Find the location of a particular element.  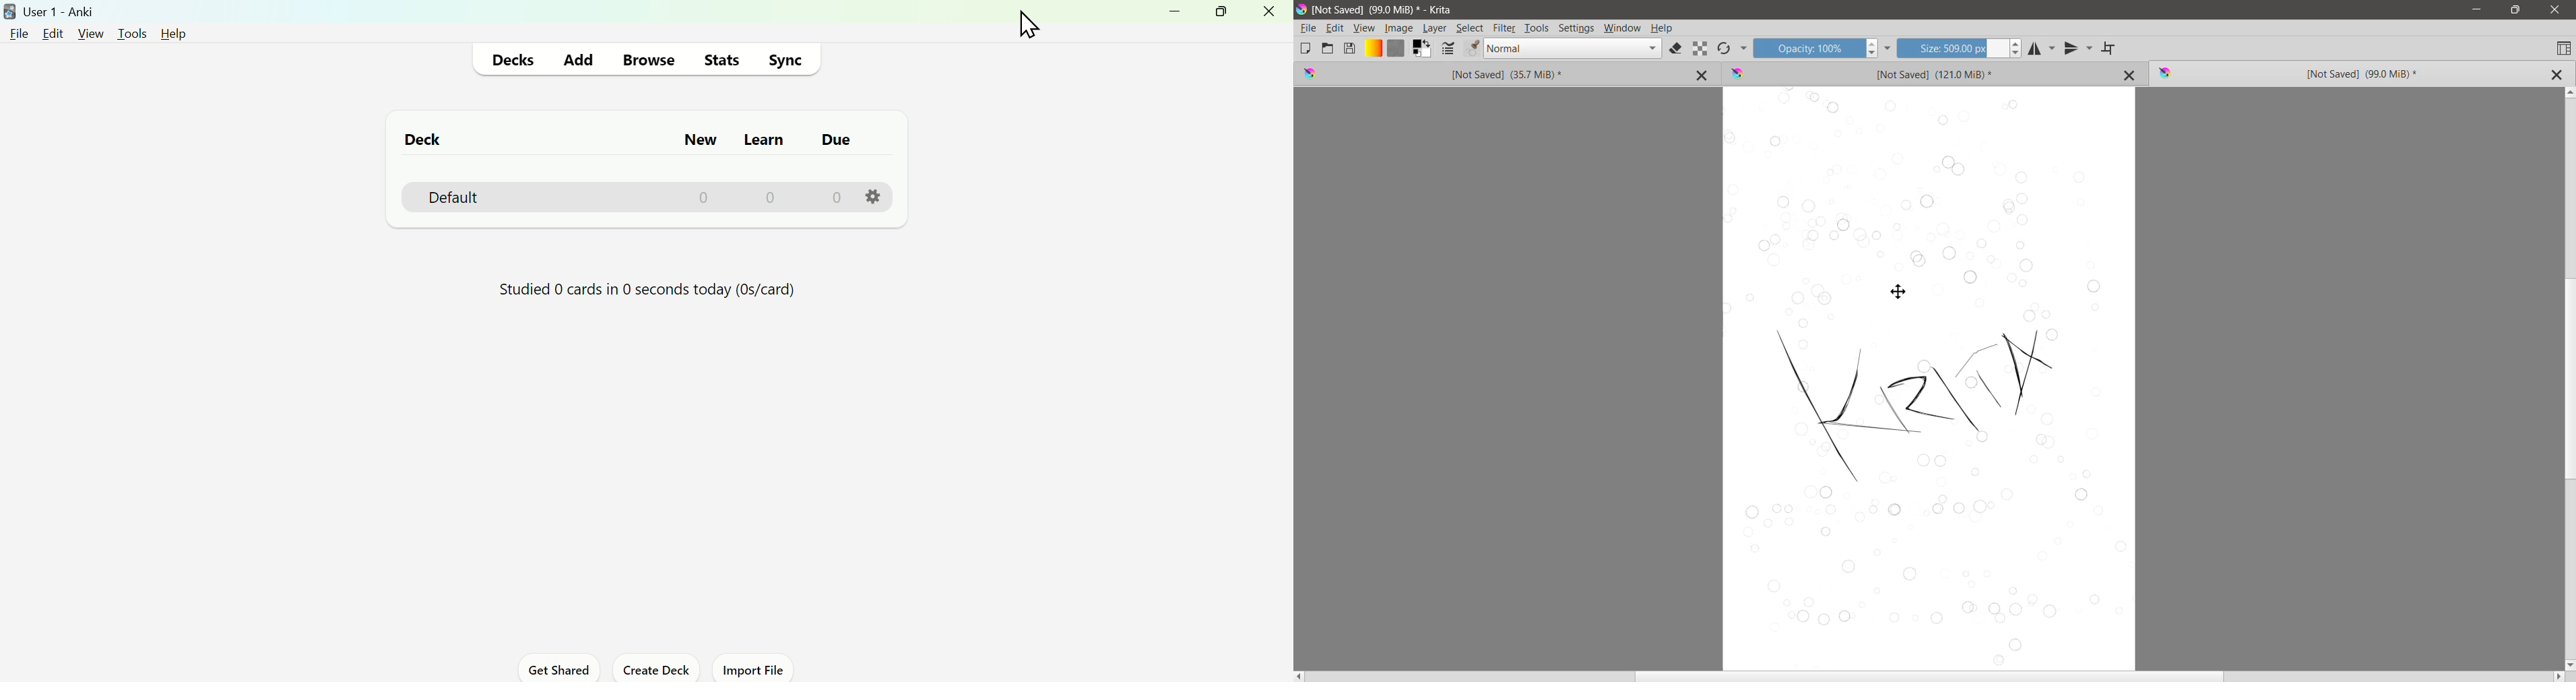

Move tool cursor is located at coordinates (1899, 292).